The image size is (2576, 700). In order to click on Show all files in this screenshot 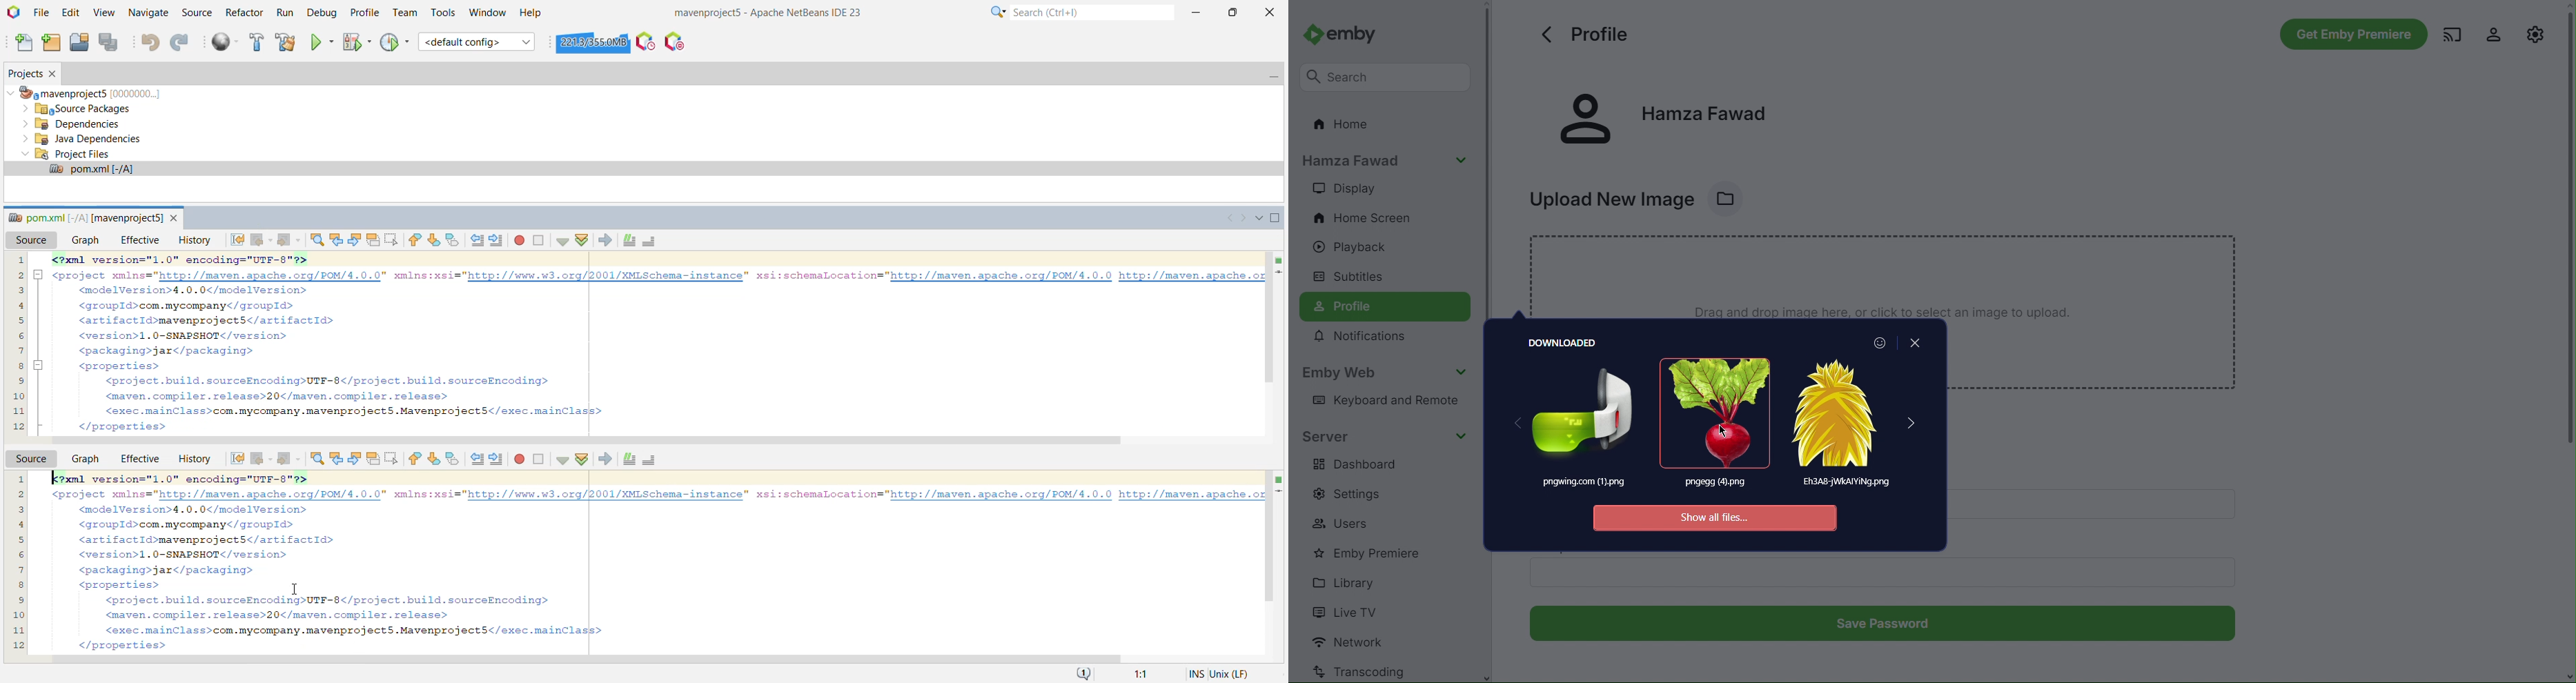, I will do `click(1717, 519)`.